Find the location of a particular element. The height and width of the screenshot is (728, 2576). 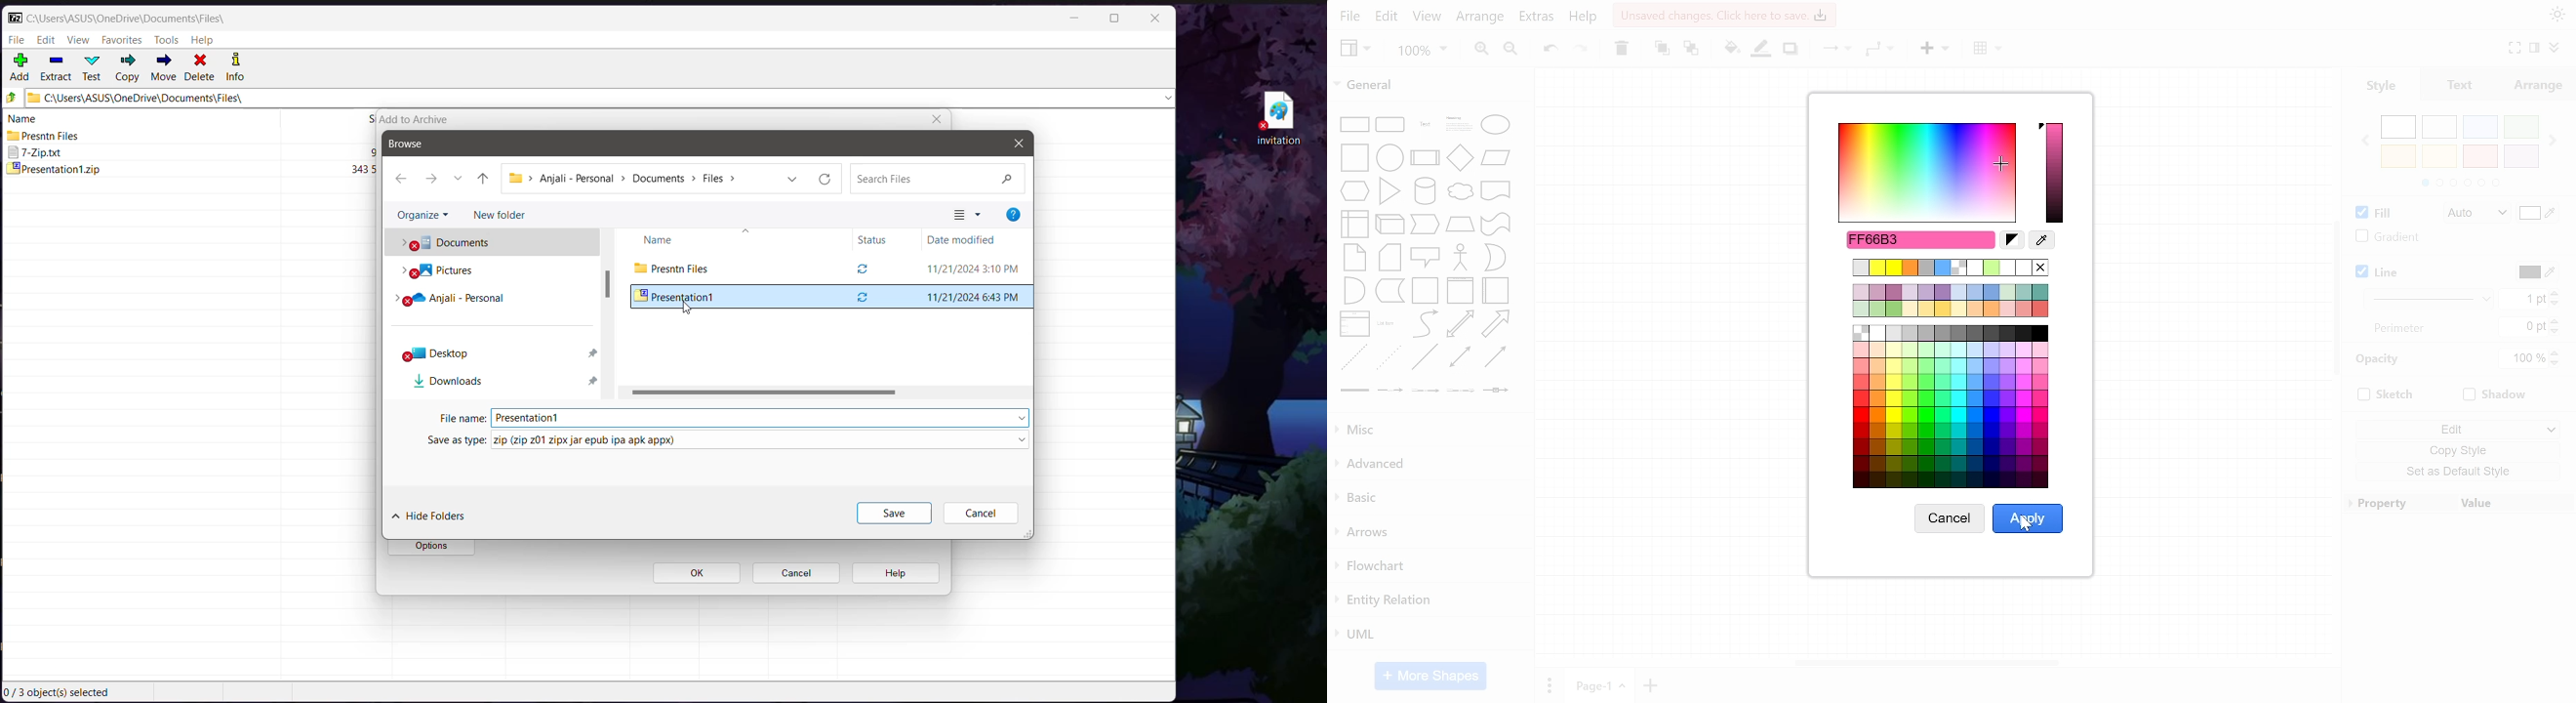

Recent locations is located at coordinates (457, 179).